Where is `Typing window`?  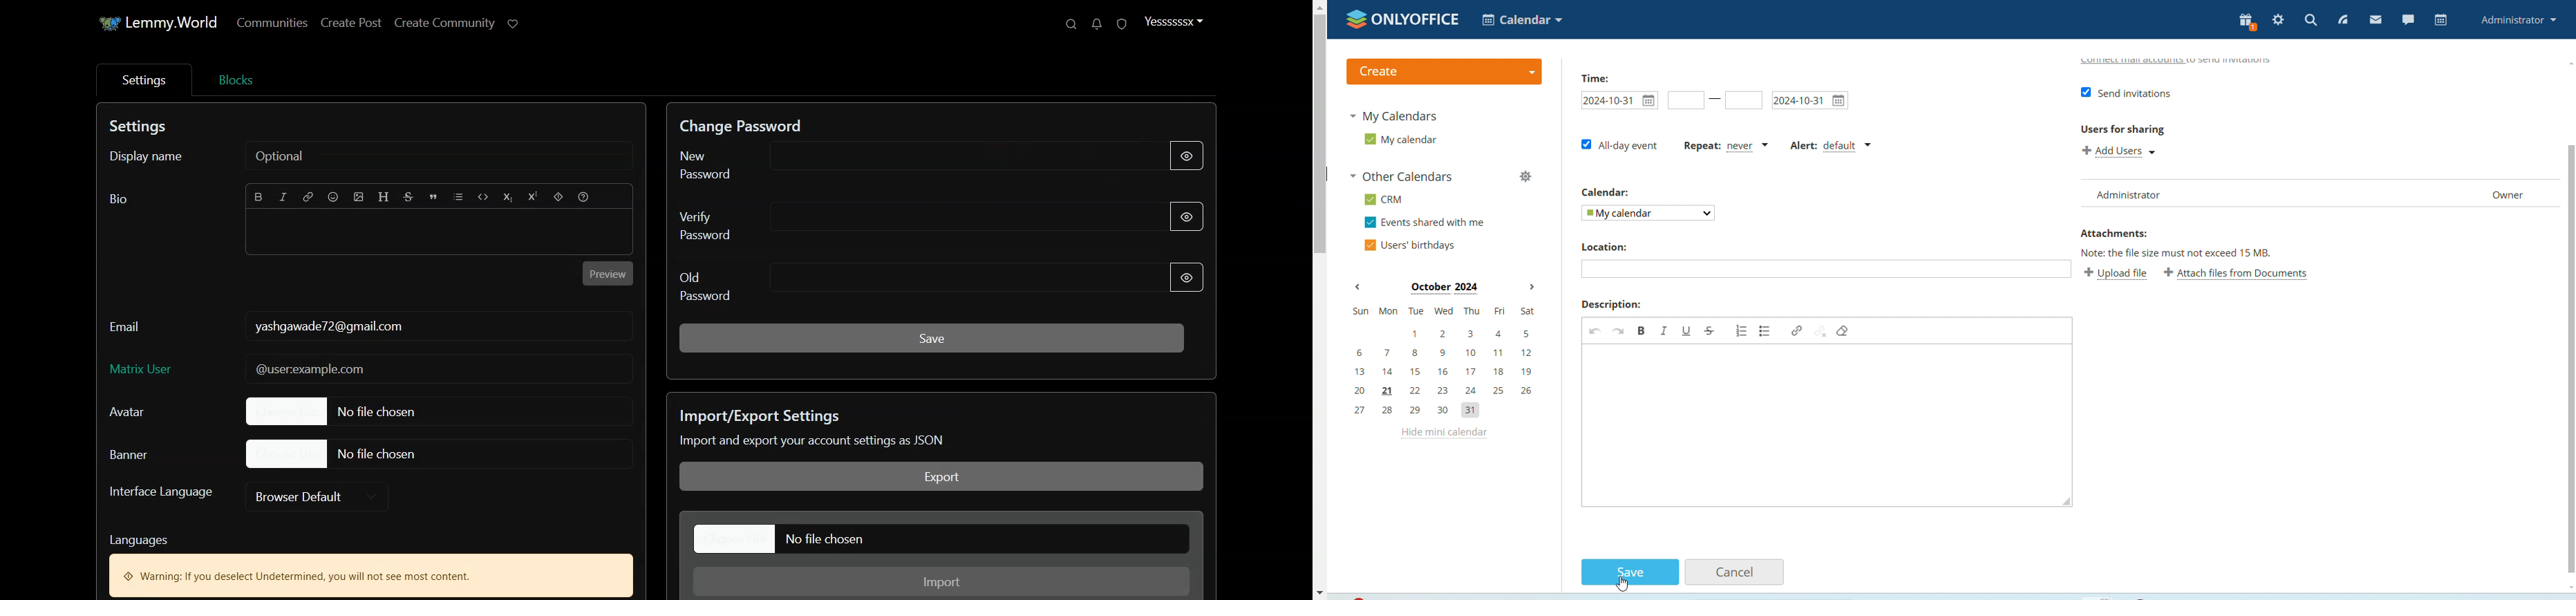
Typing window is located at coordinates (440, 232).